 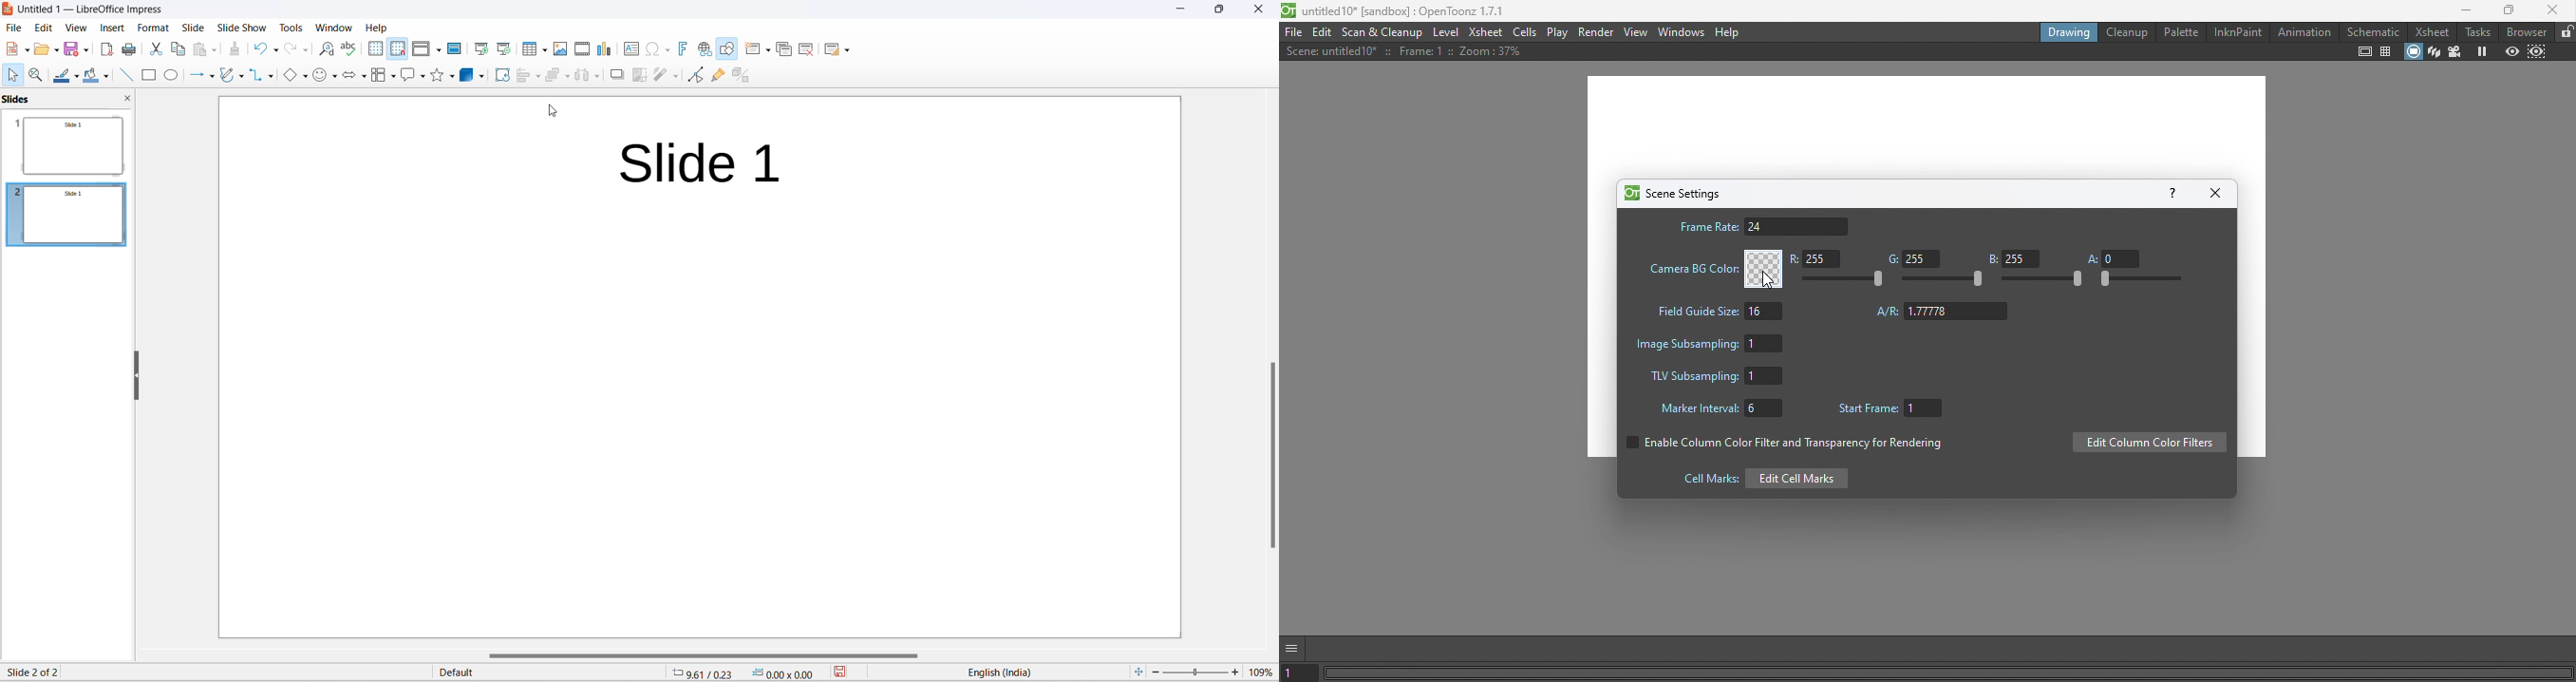 I want to click on save, so click(x=842, y=672).